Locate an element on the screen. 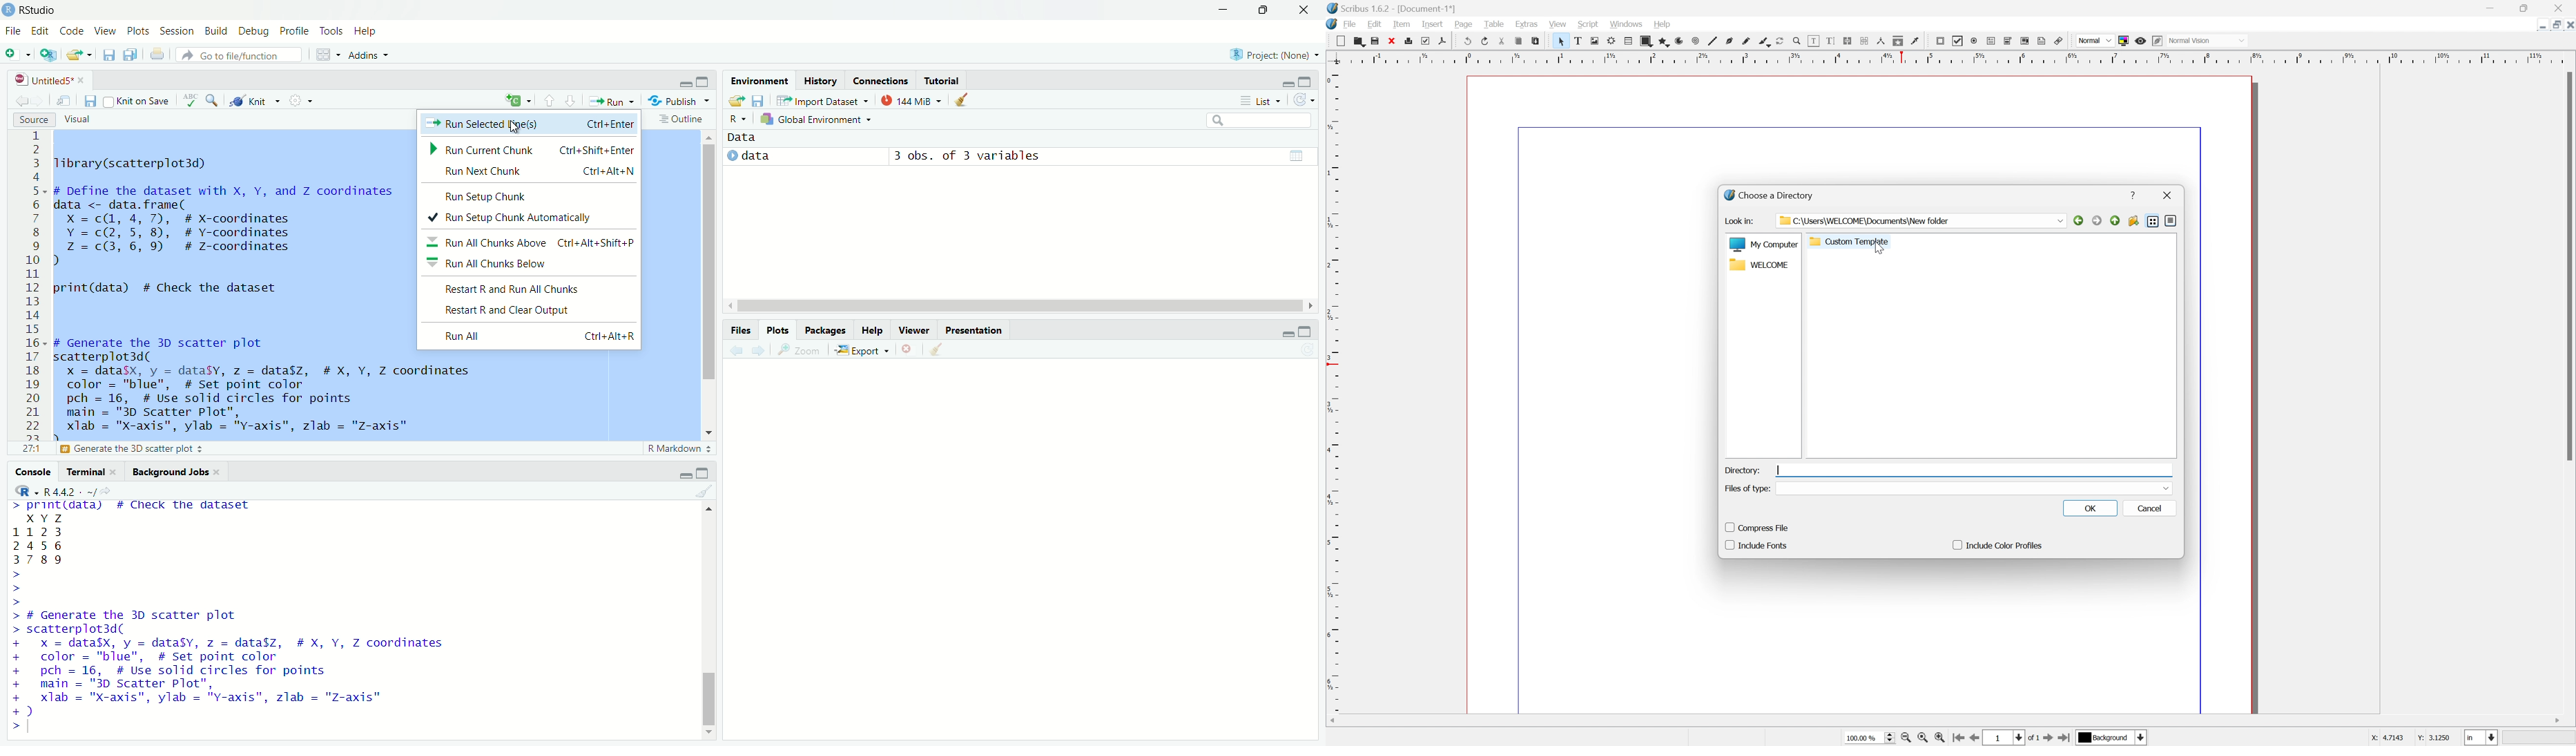 The height and width of the screenshot is (756, 2576). 144 MiB is located at coordinates (911, 101).